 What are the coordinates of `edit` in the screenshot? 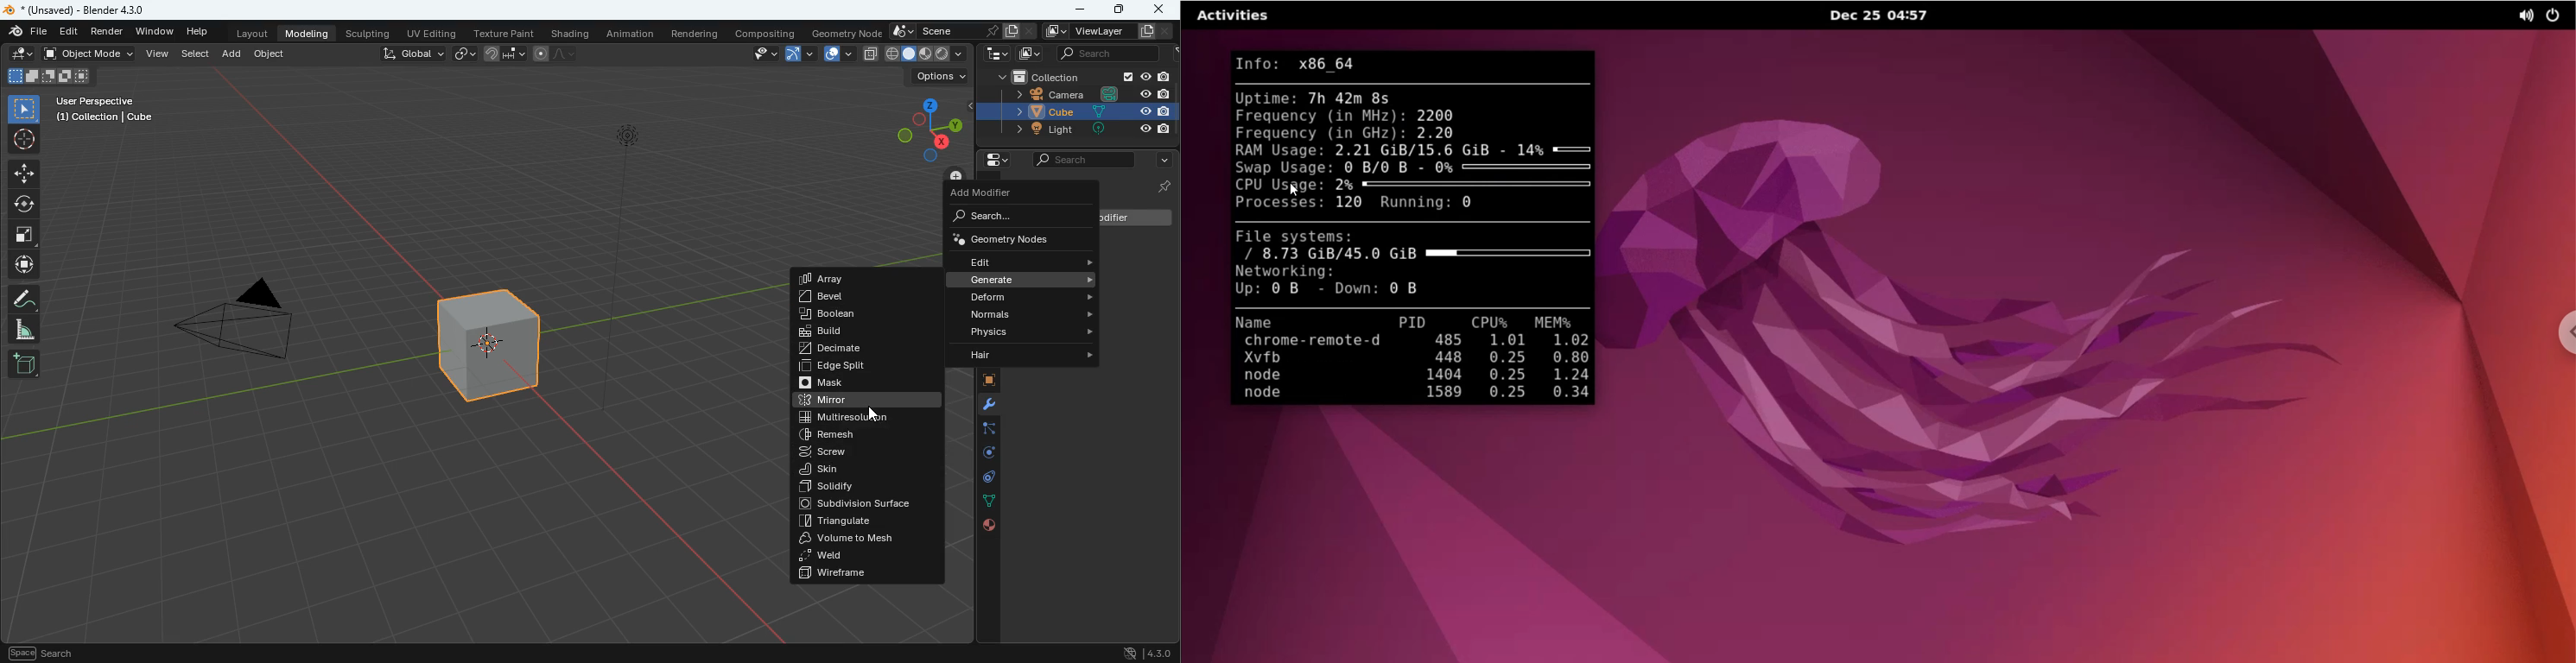 It's located at (71, 32).